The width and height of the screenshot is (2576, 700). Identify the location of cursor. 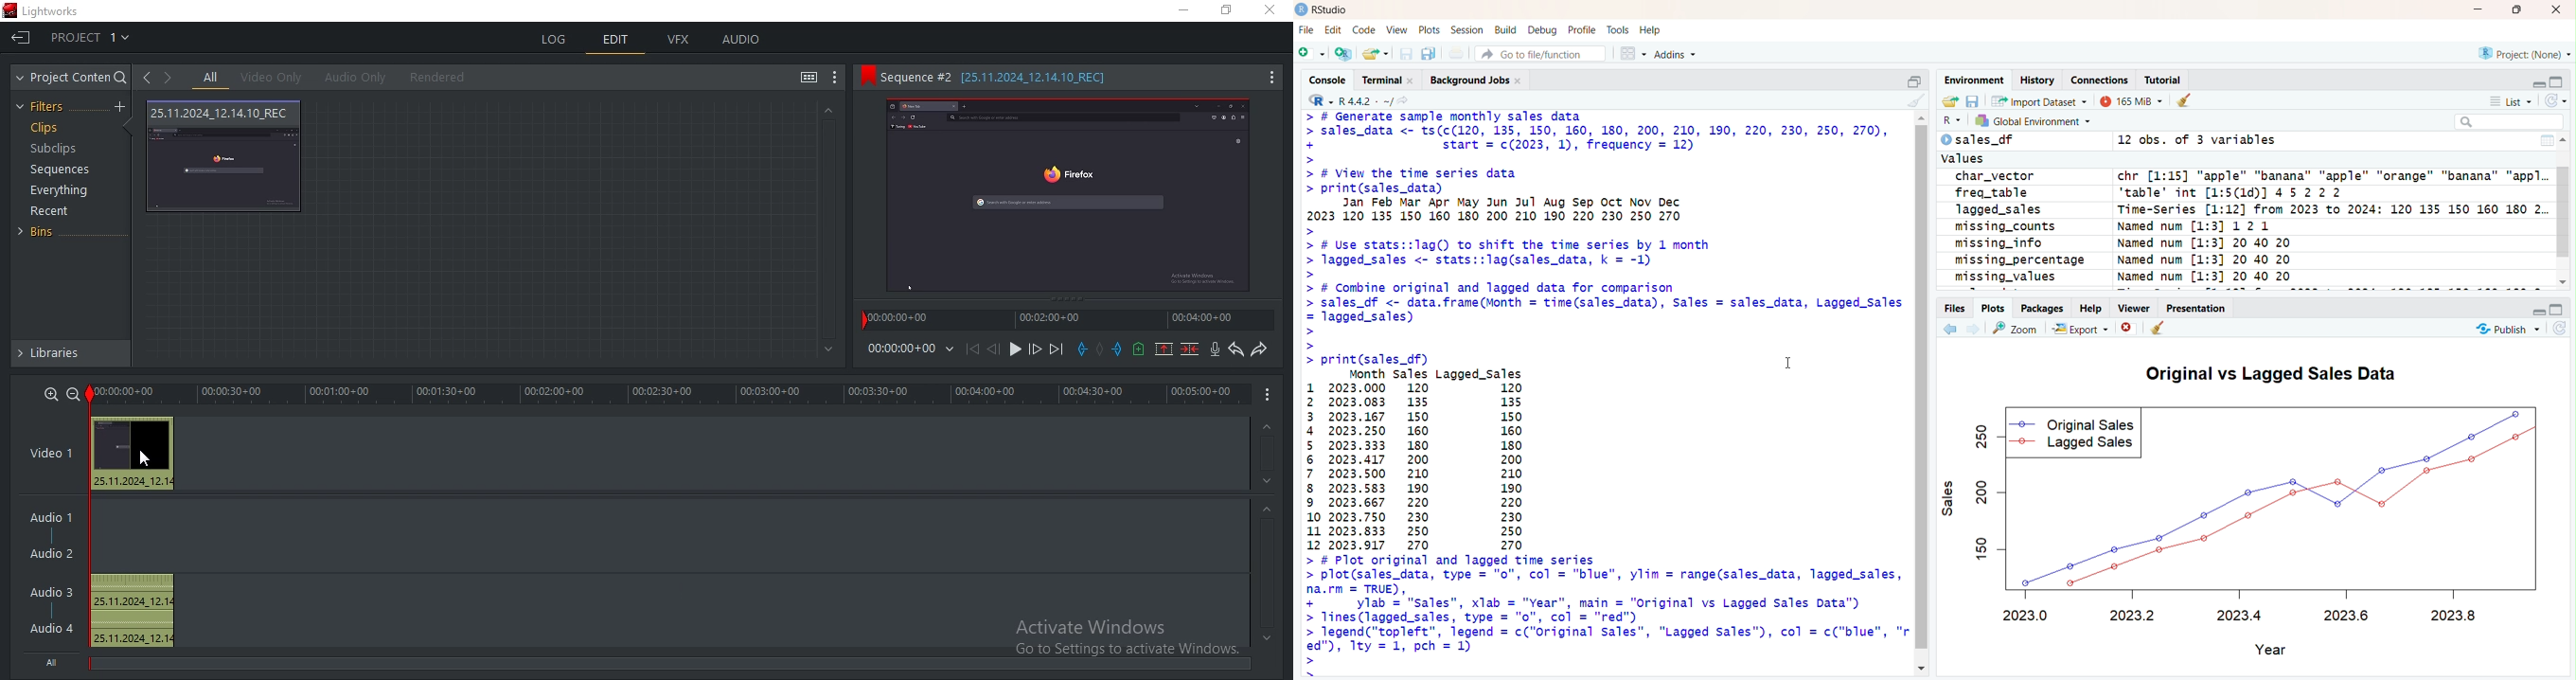
(1789, 365).